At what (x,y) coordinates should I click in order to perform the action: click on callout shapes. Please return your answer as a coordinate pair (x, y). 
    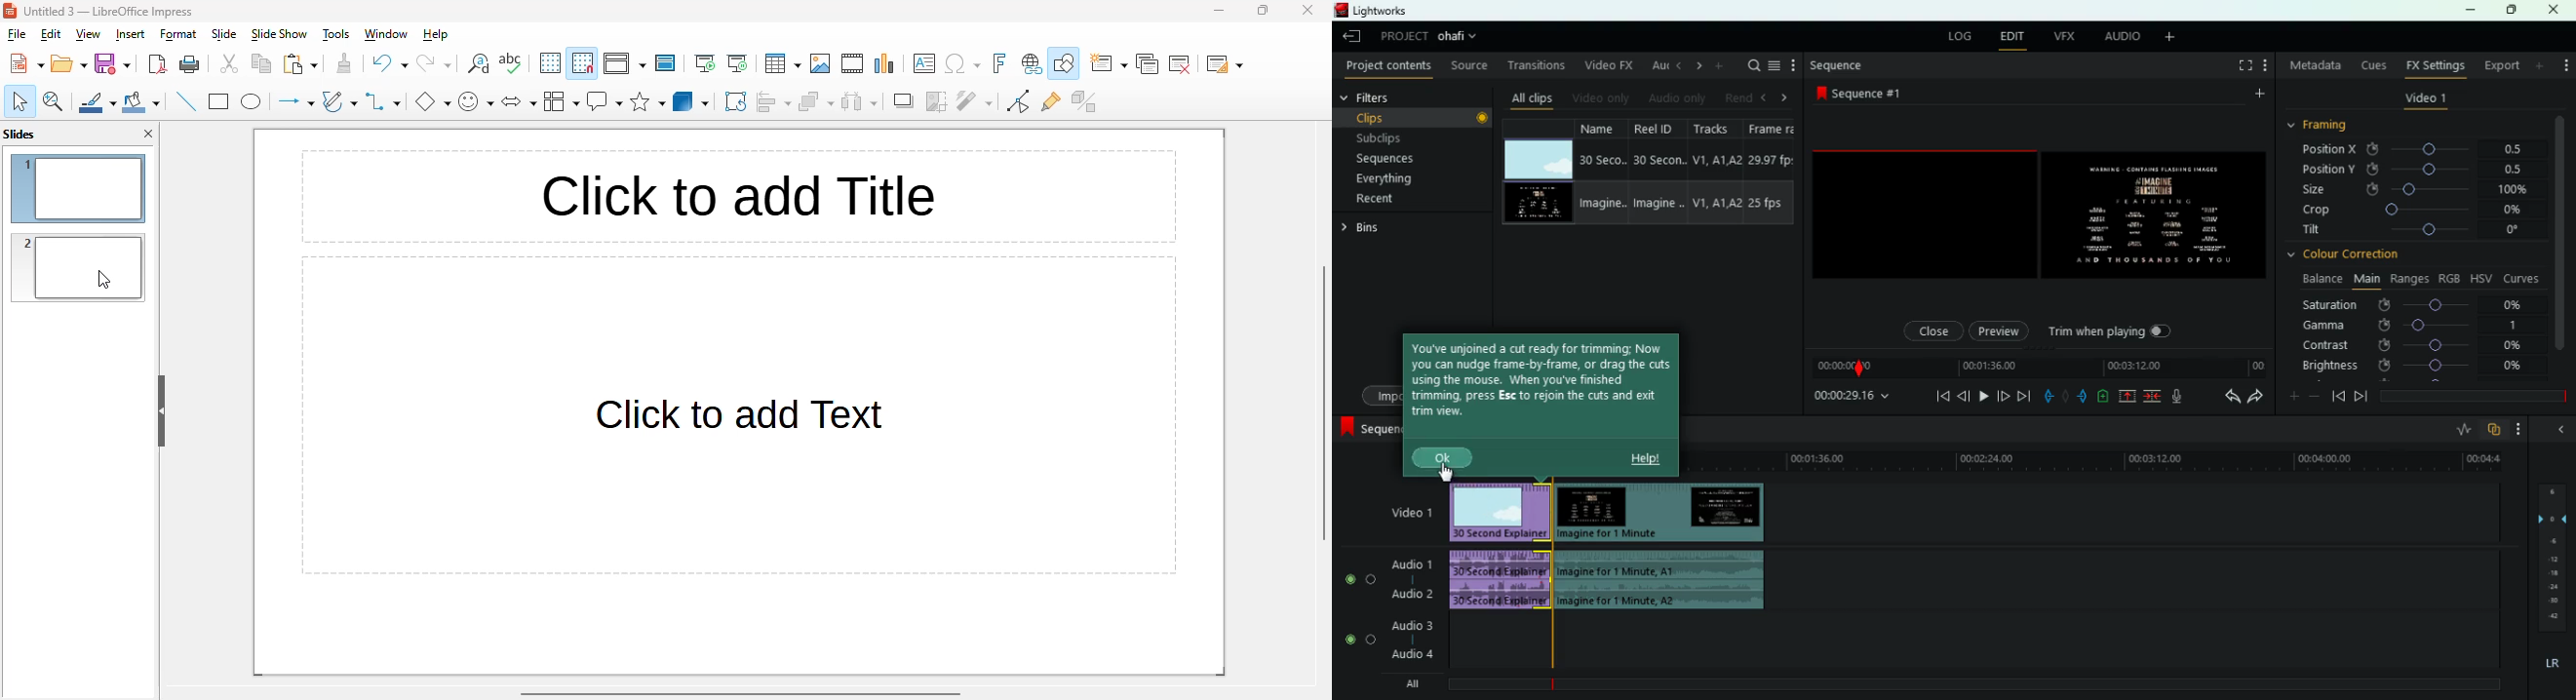
    Looking at the image, I should click on (605, 101).